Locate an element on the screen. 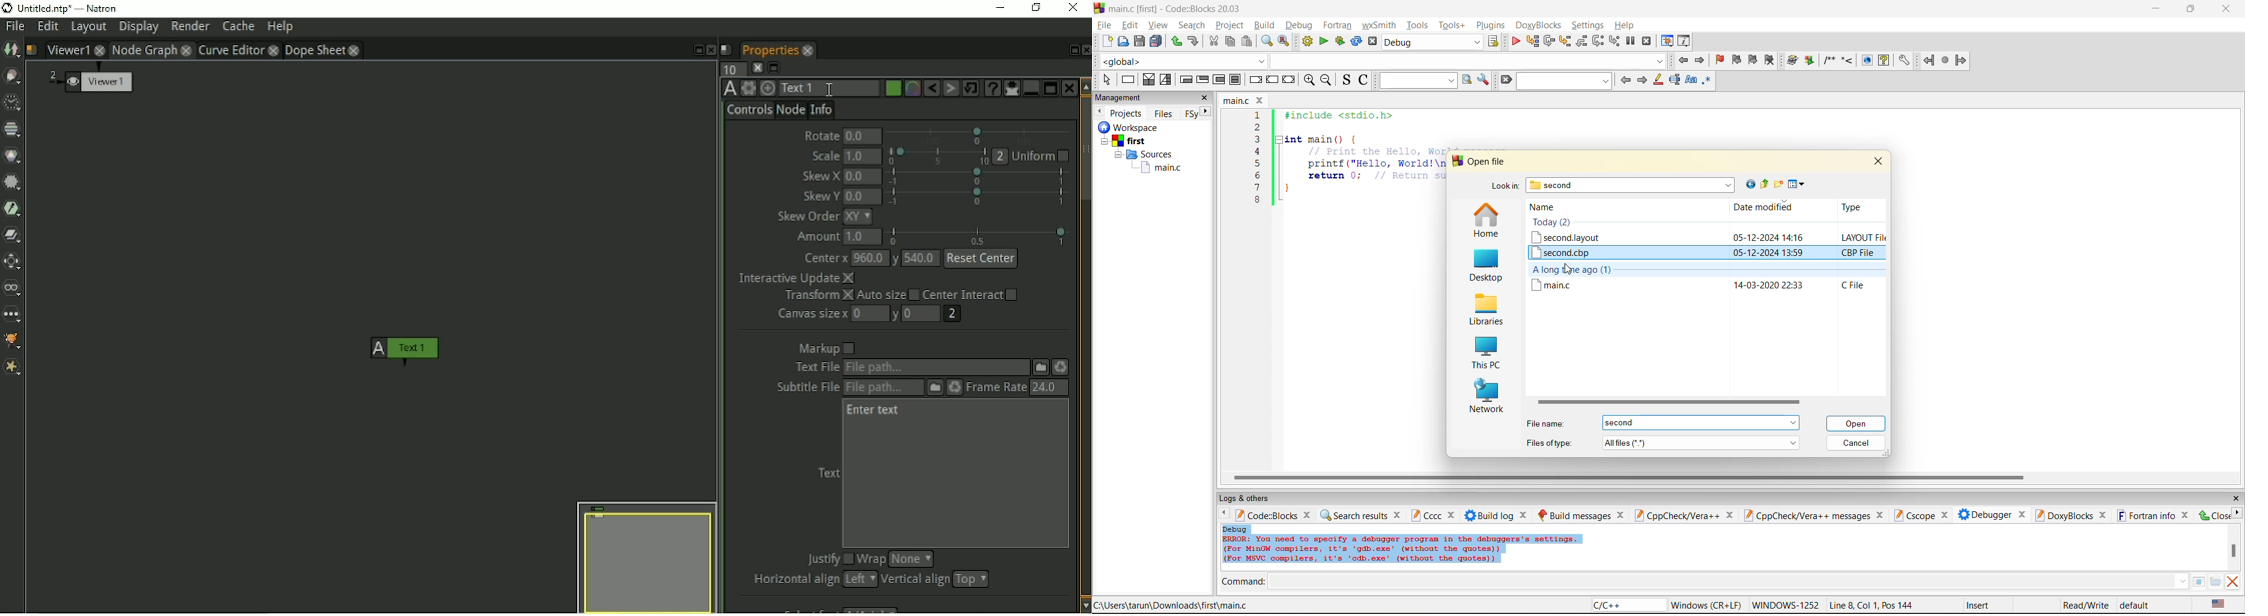  save all is located at coordinates (1156, 41).